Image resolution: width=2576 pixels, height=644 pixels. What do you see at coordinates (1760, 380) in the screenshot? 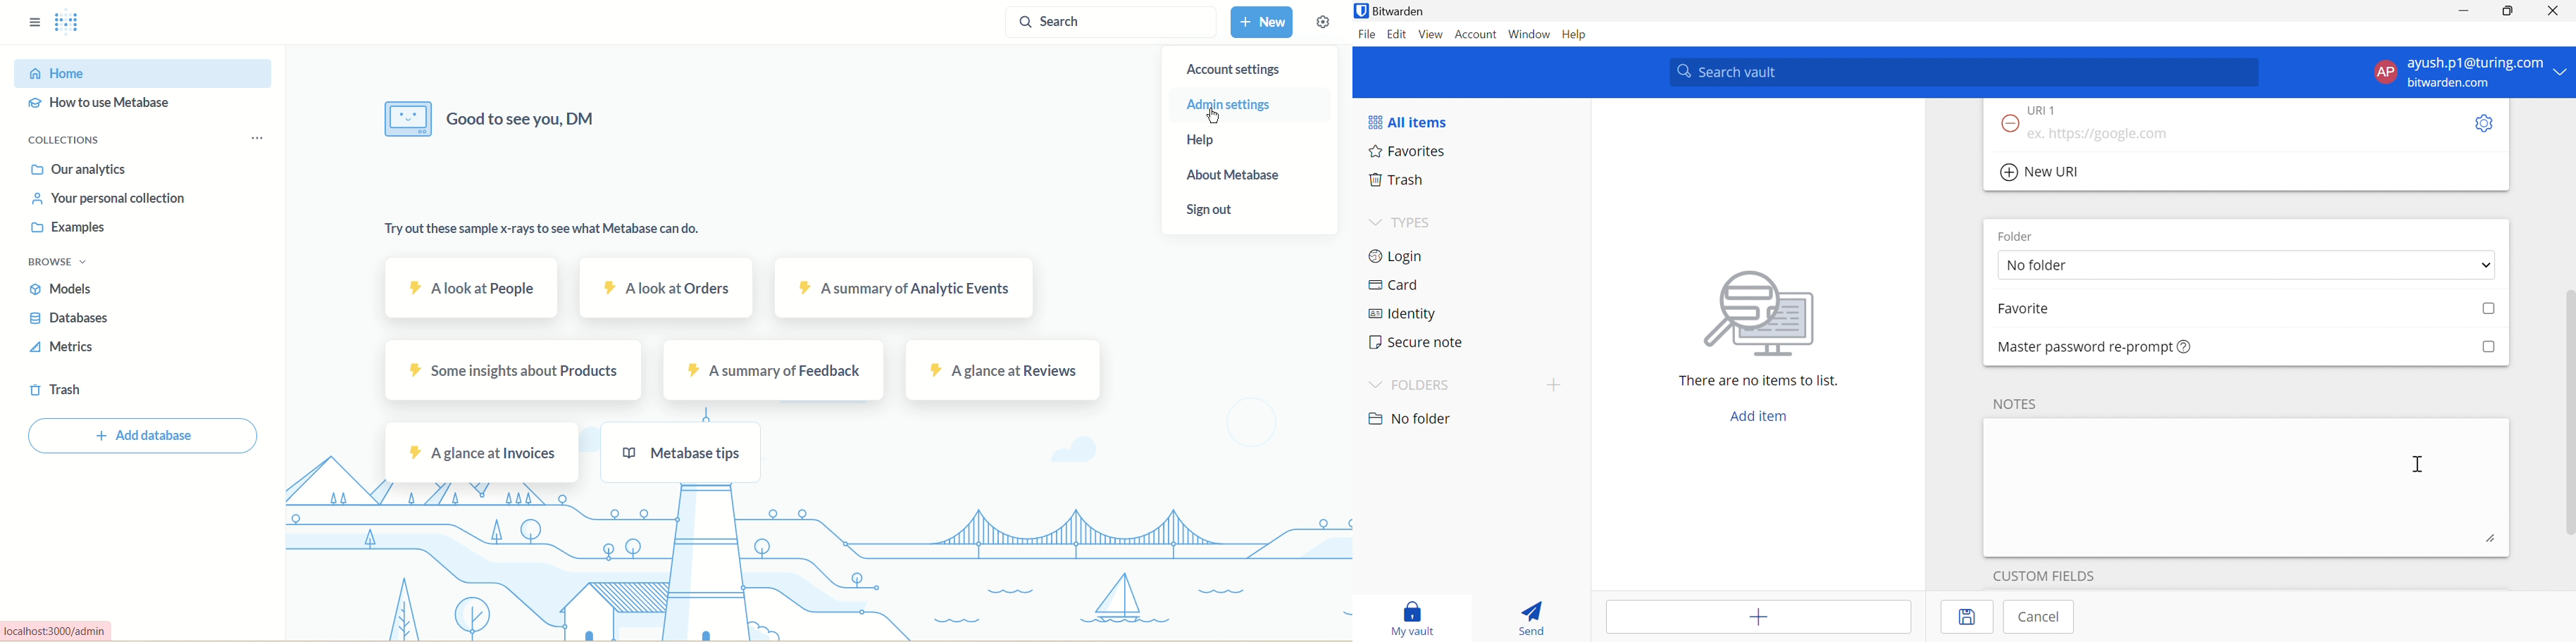
I see `There are no items to list.` at bounding box center [1760, 380].